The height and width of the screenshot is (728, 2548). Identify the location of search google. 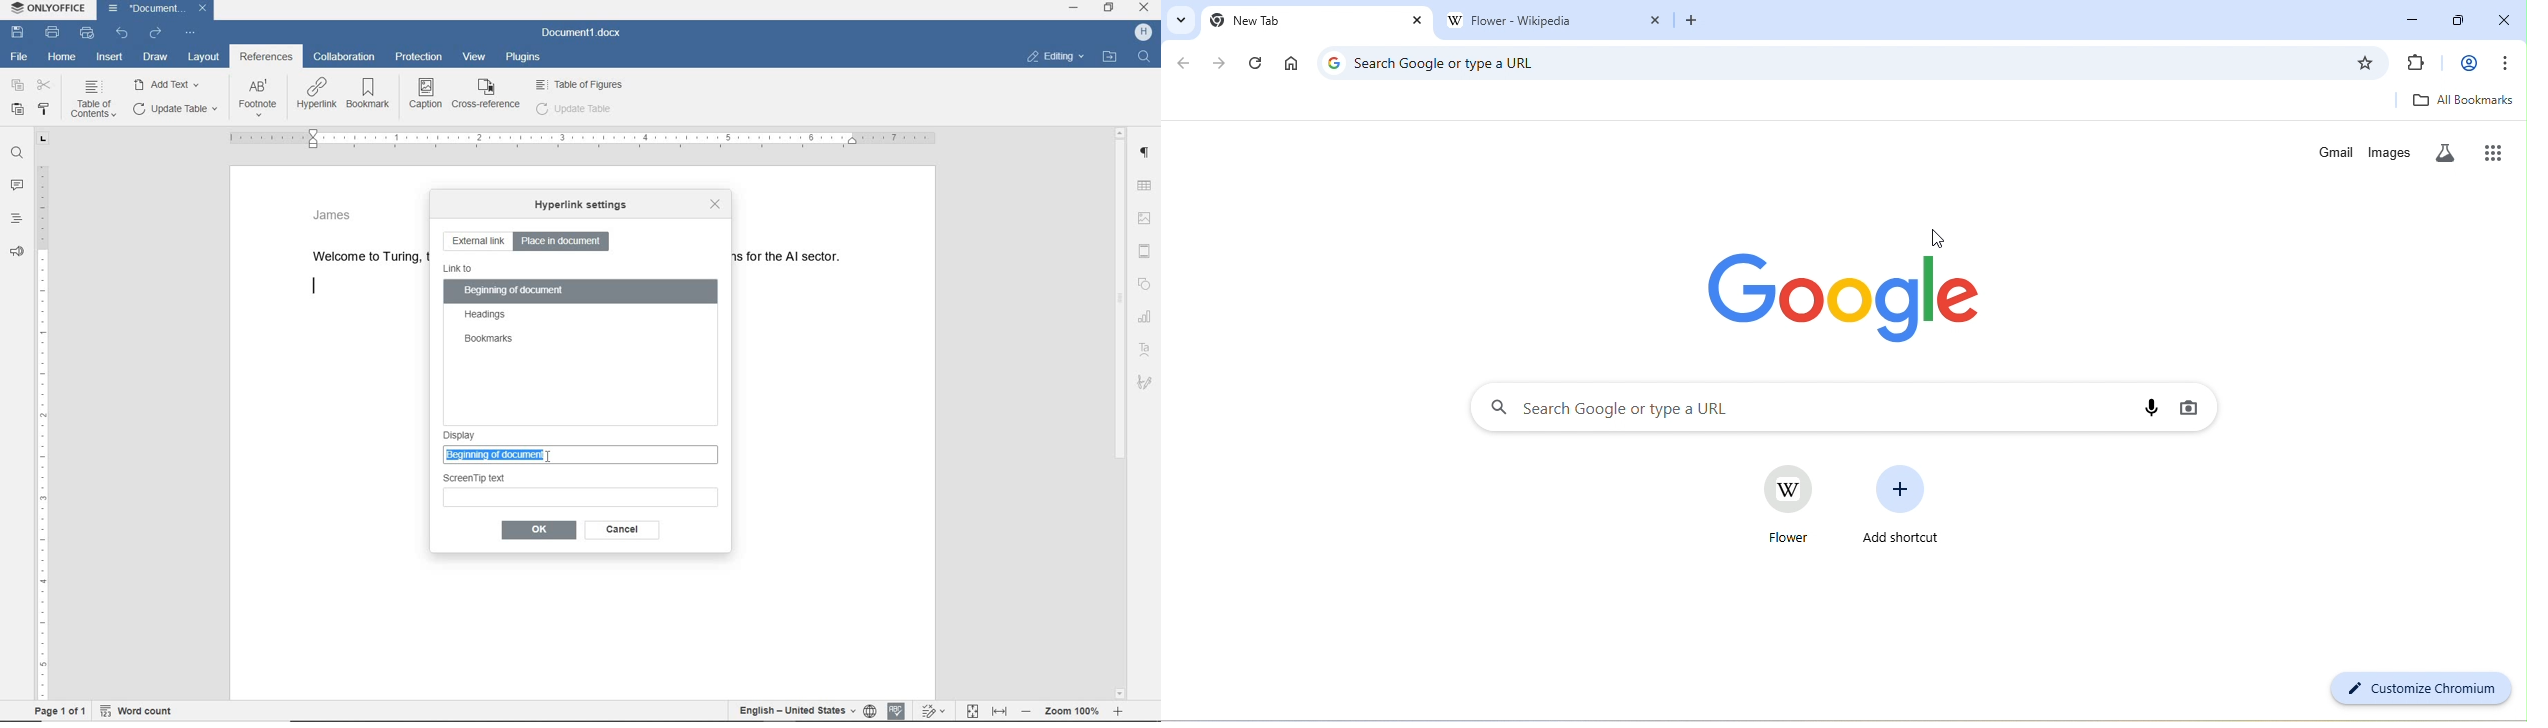
(1794, 408).